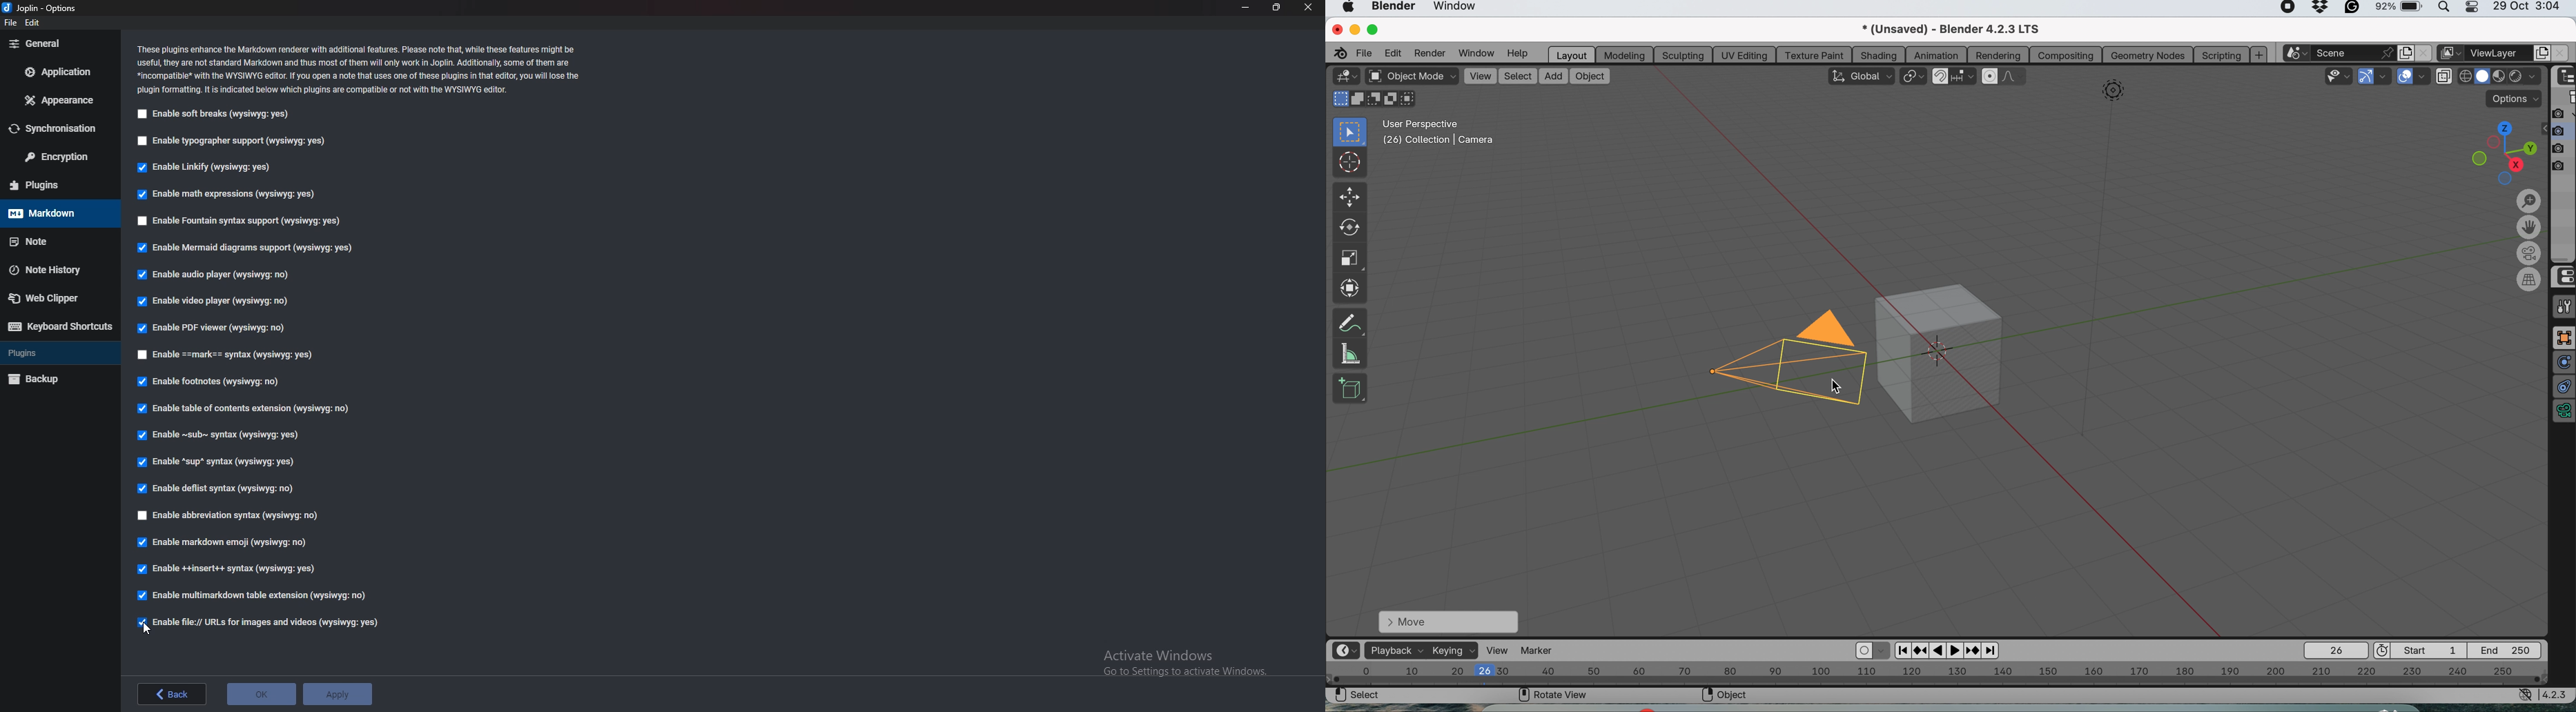 The image size is (2576, 728). Describe the element at coordinates (235, 354) in the screenshot. I see `enable Mark Syntax` at that location.